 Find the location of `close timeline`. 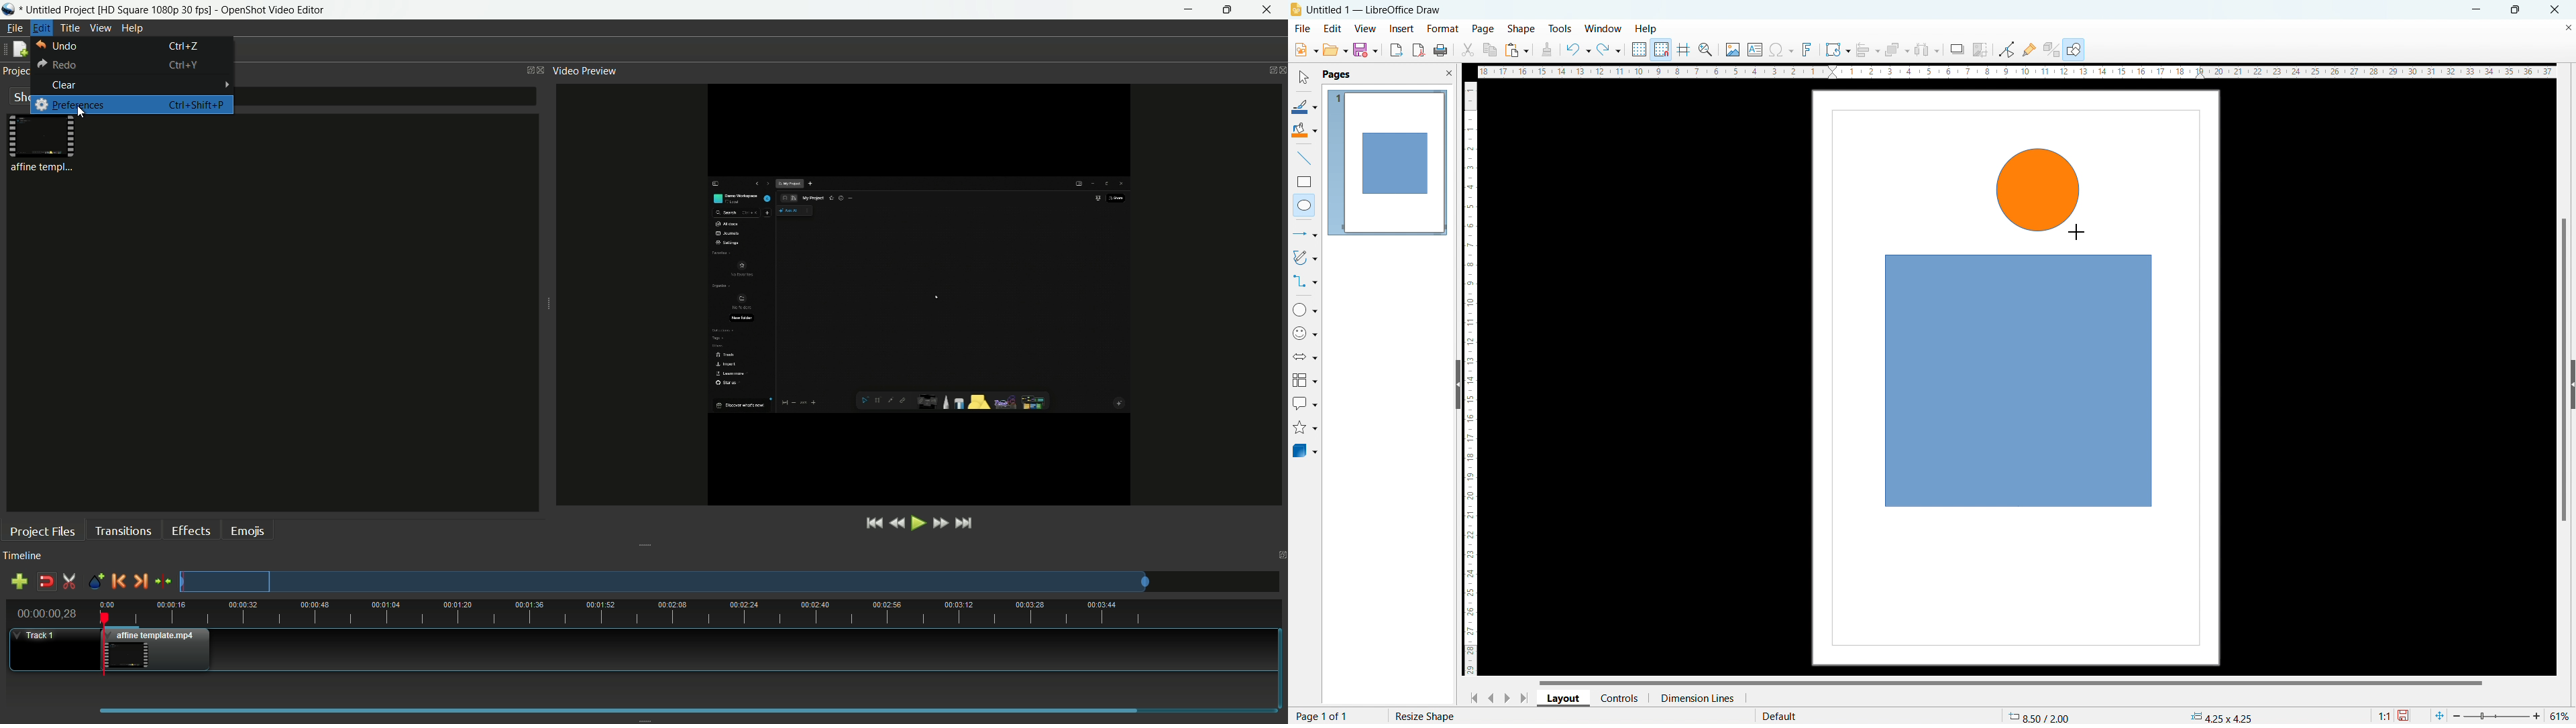

close timeline is located at coordinates (1280, 555).